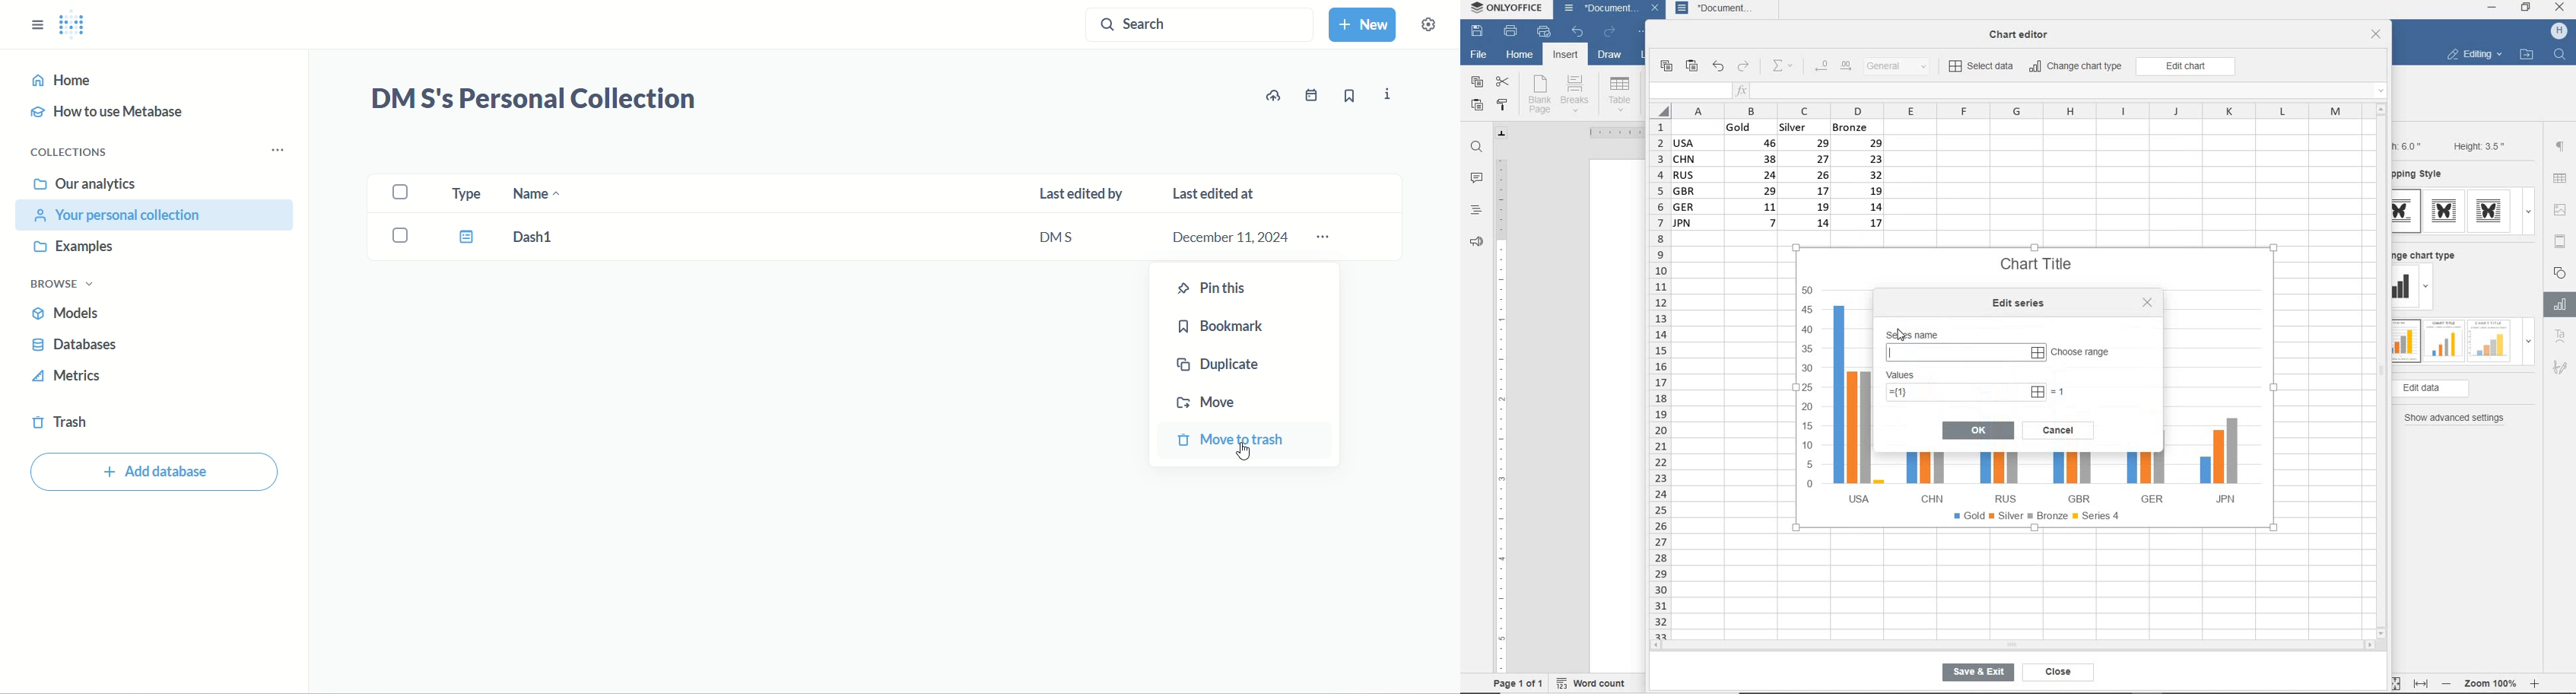 Image resolution: width=2576 pixels, height=700 pixels. What do you see at coordinates (2448, 683) in the screenshot?
I see `zoom out` at bounding box center [2448, 683].